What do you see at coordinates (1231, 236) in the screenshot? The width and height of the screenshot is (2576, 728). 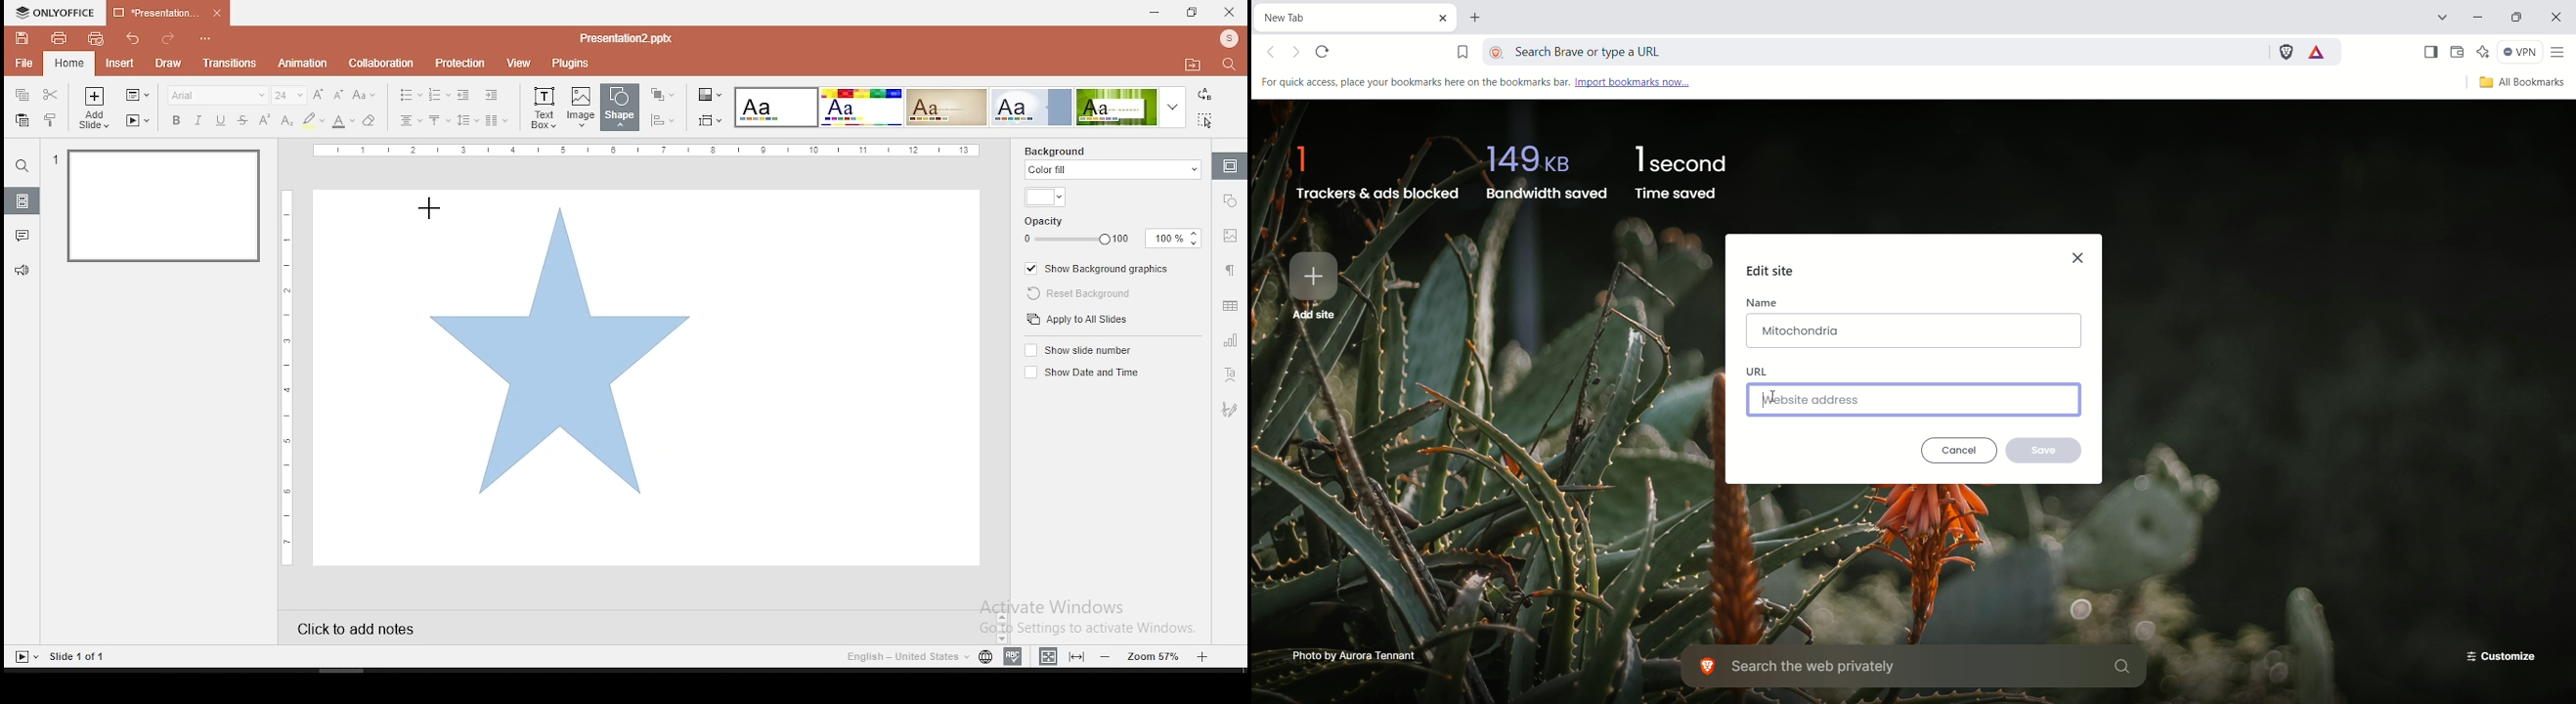 I see `image settings` at bounding box center [1231, 236].